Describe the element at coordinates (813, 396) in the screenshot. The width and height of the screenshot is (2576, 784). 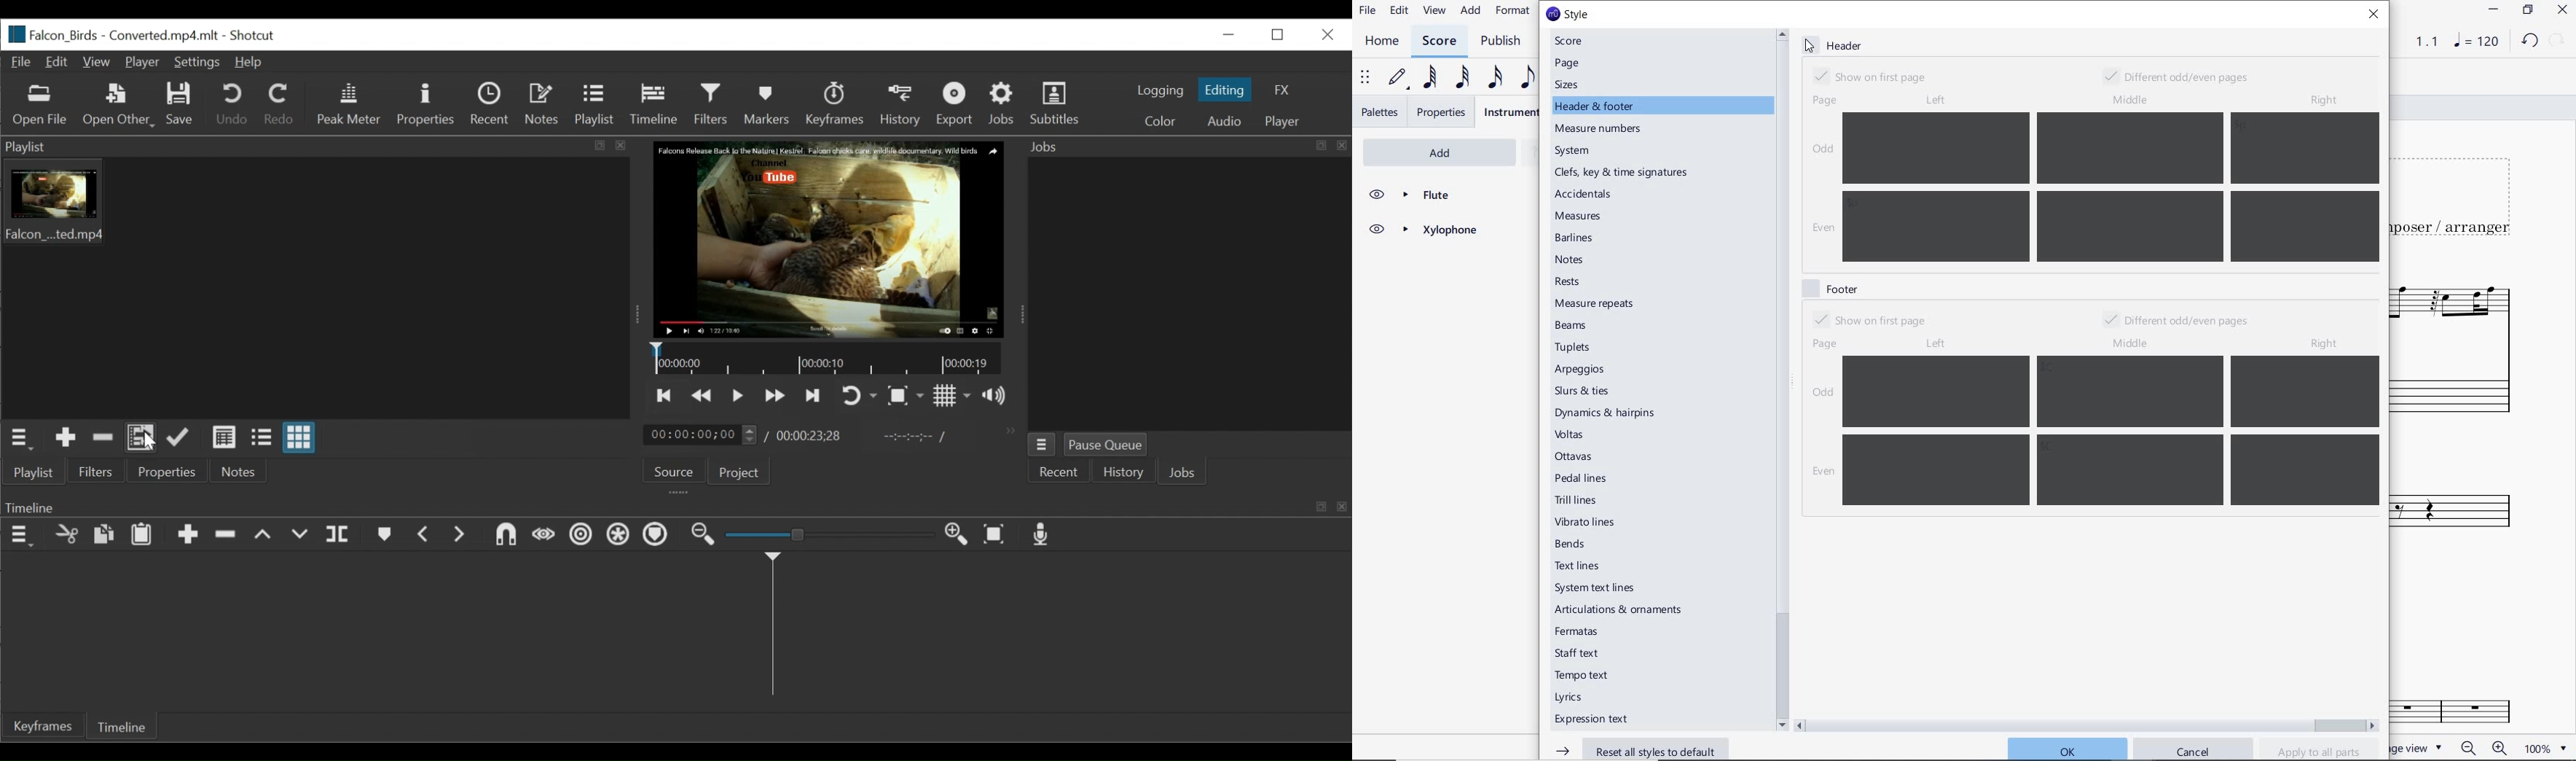
I see `Skip to the next point` at that location.